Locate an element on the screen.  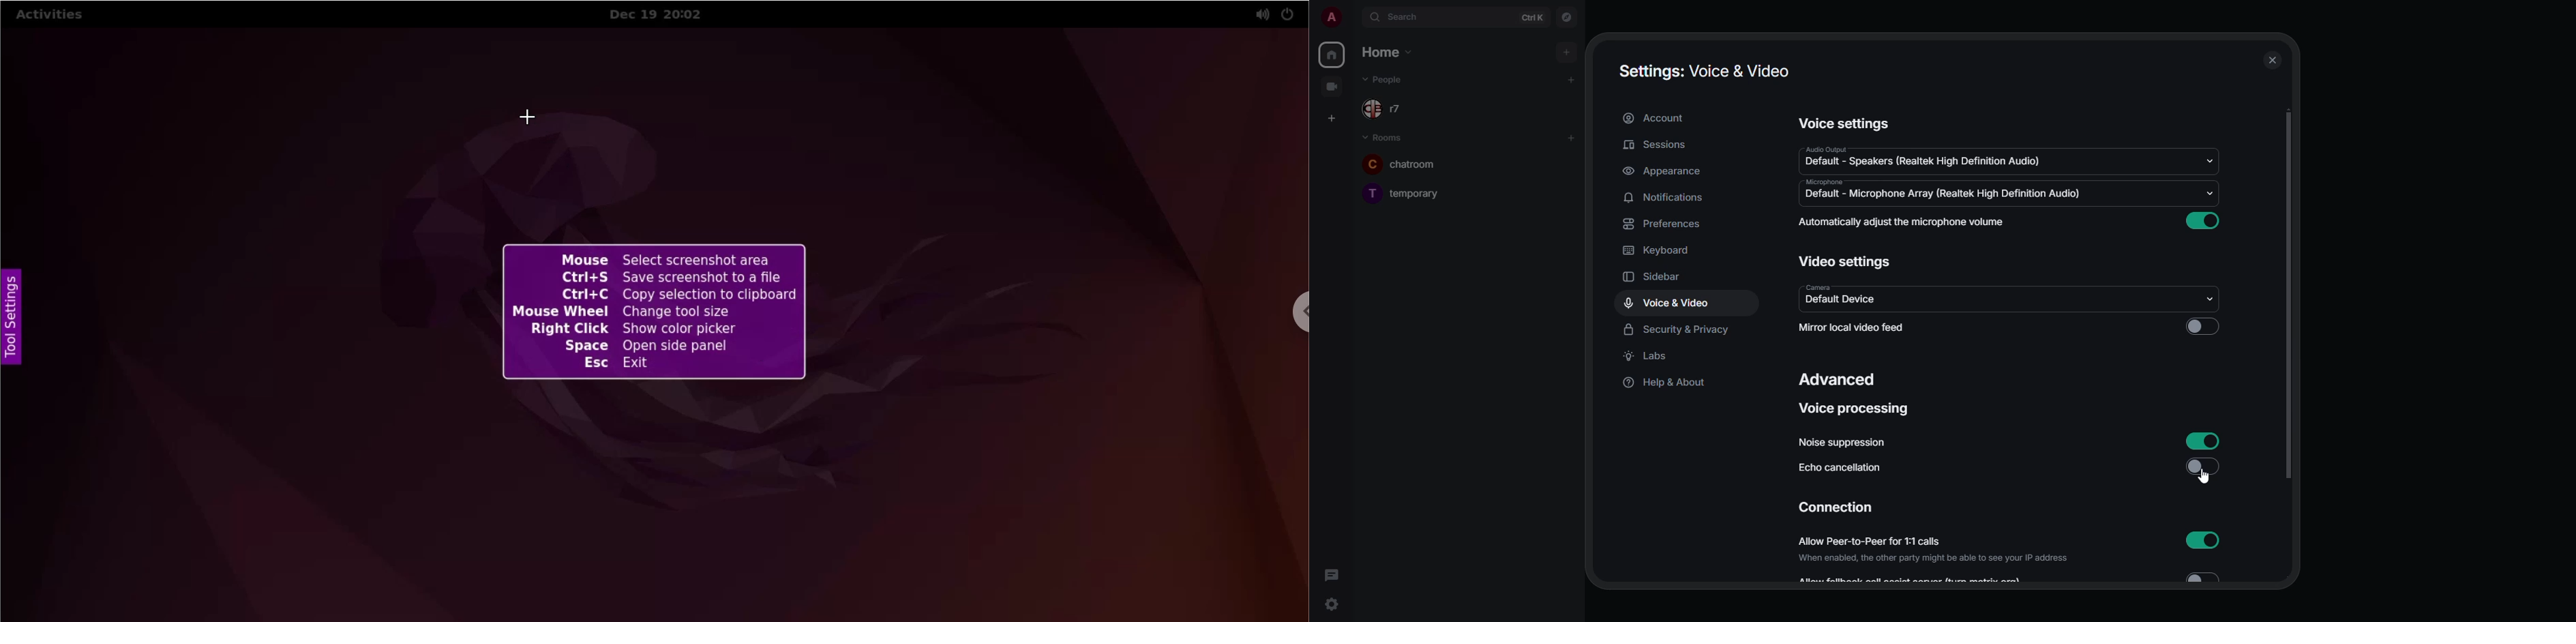
default is located at coordinates (1940, 193).